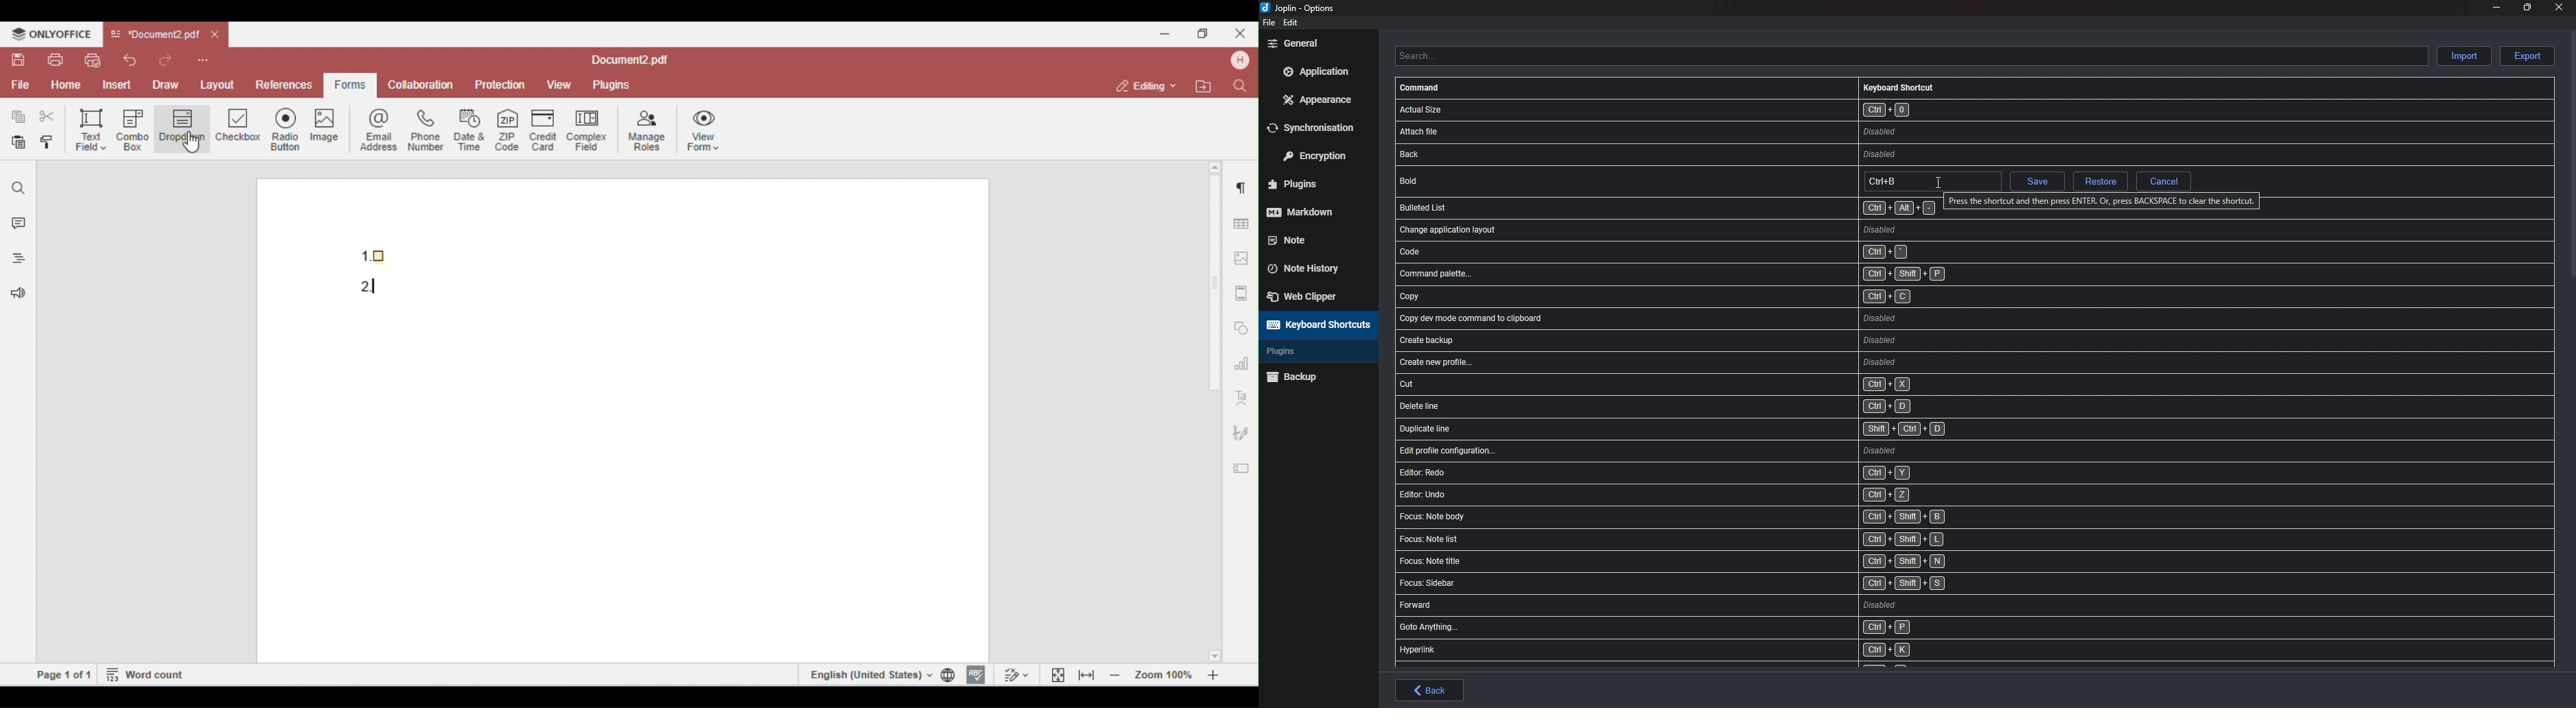 The height and width of the screenshot is (728, 2576). Describe the element at coordinates (1712, 494) in the screenshot. I see `shortcut` at that location.